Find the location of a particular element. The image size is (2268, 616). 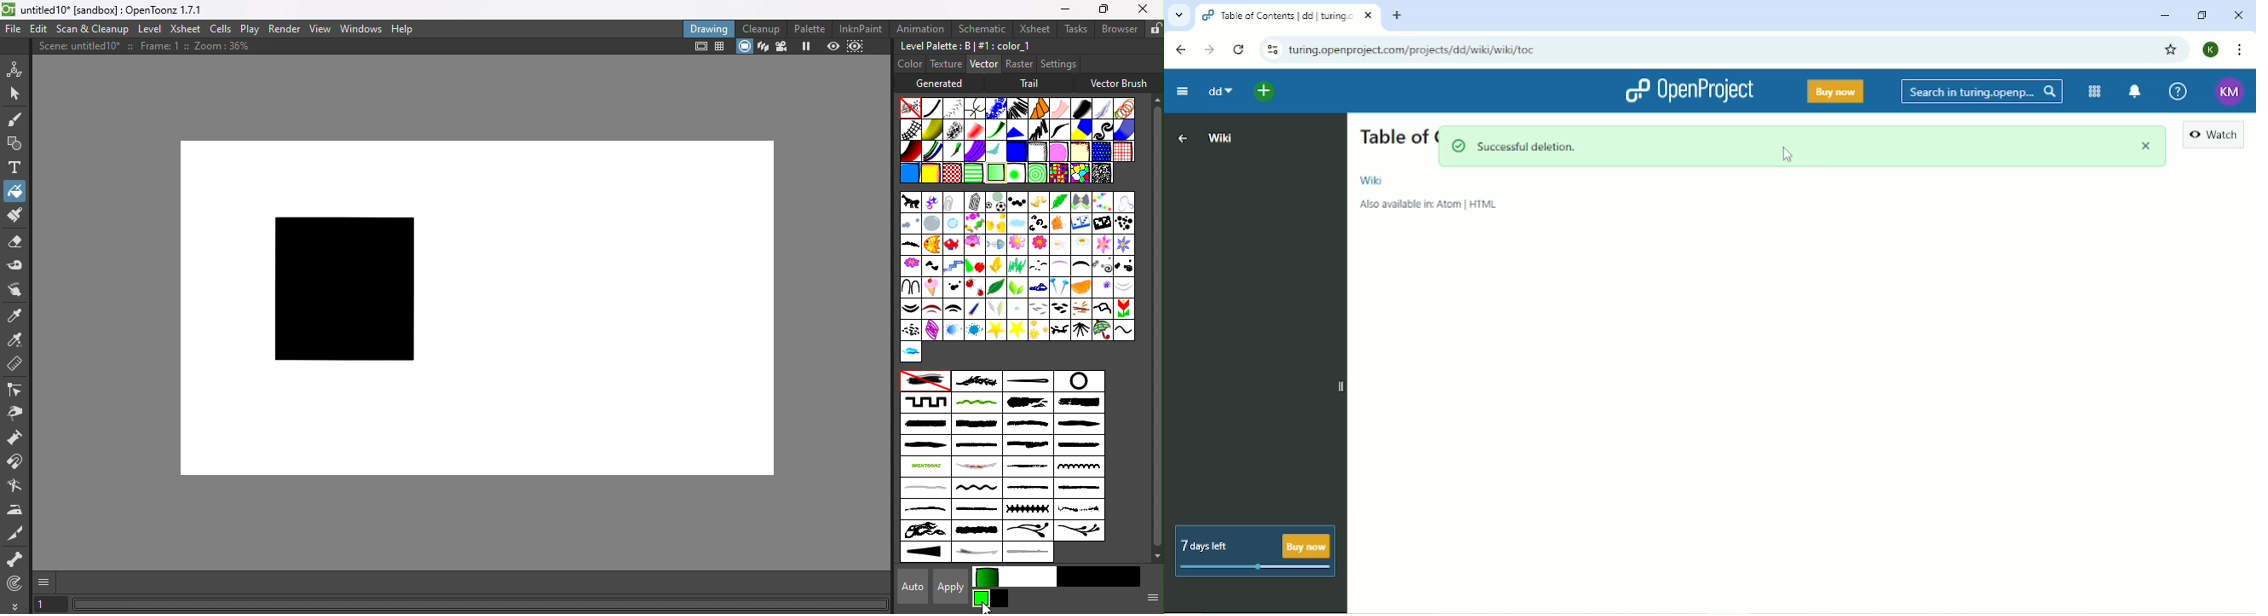

Type tool is located at coordinates (15, 169).